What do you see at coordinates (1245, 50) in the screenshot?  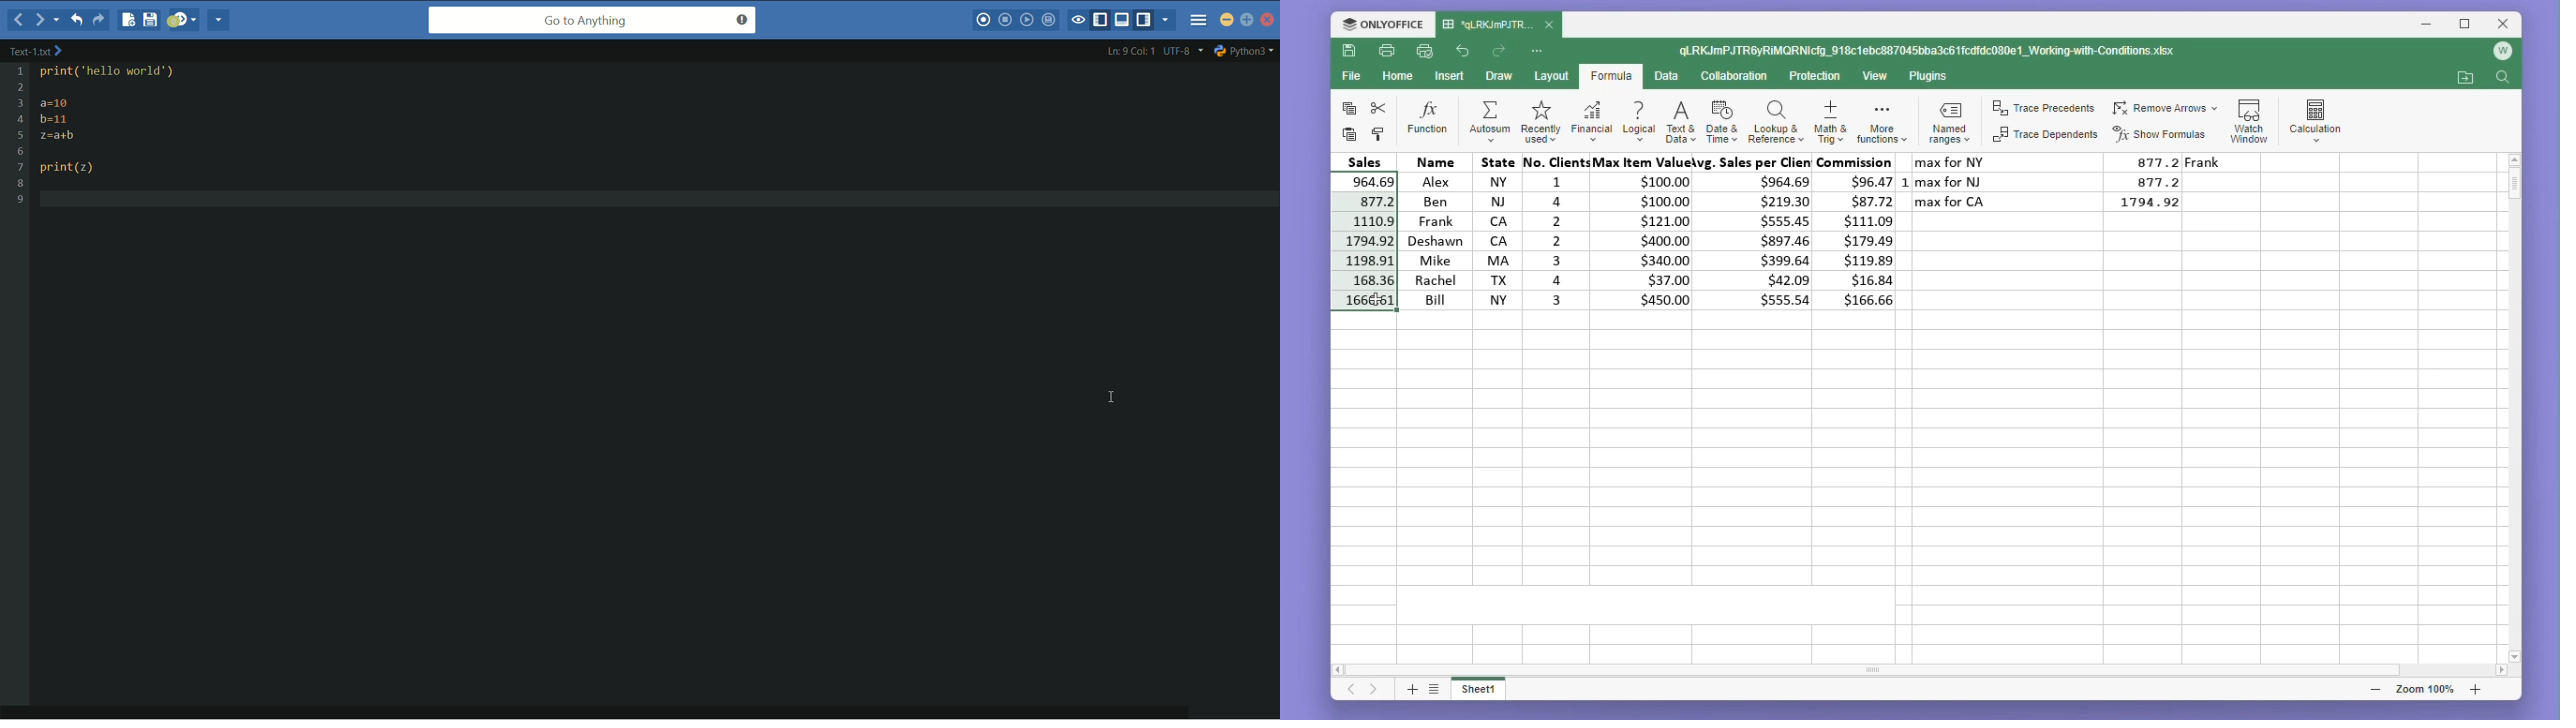 I see `python3` at bounding box center [1245, 50].